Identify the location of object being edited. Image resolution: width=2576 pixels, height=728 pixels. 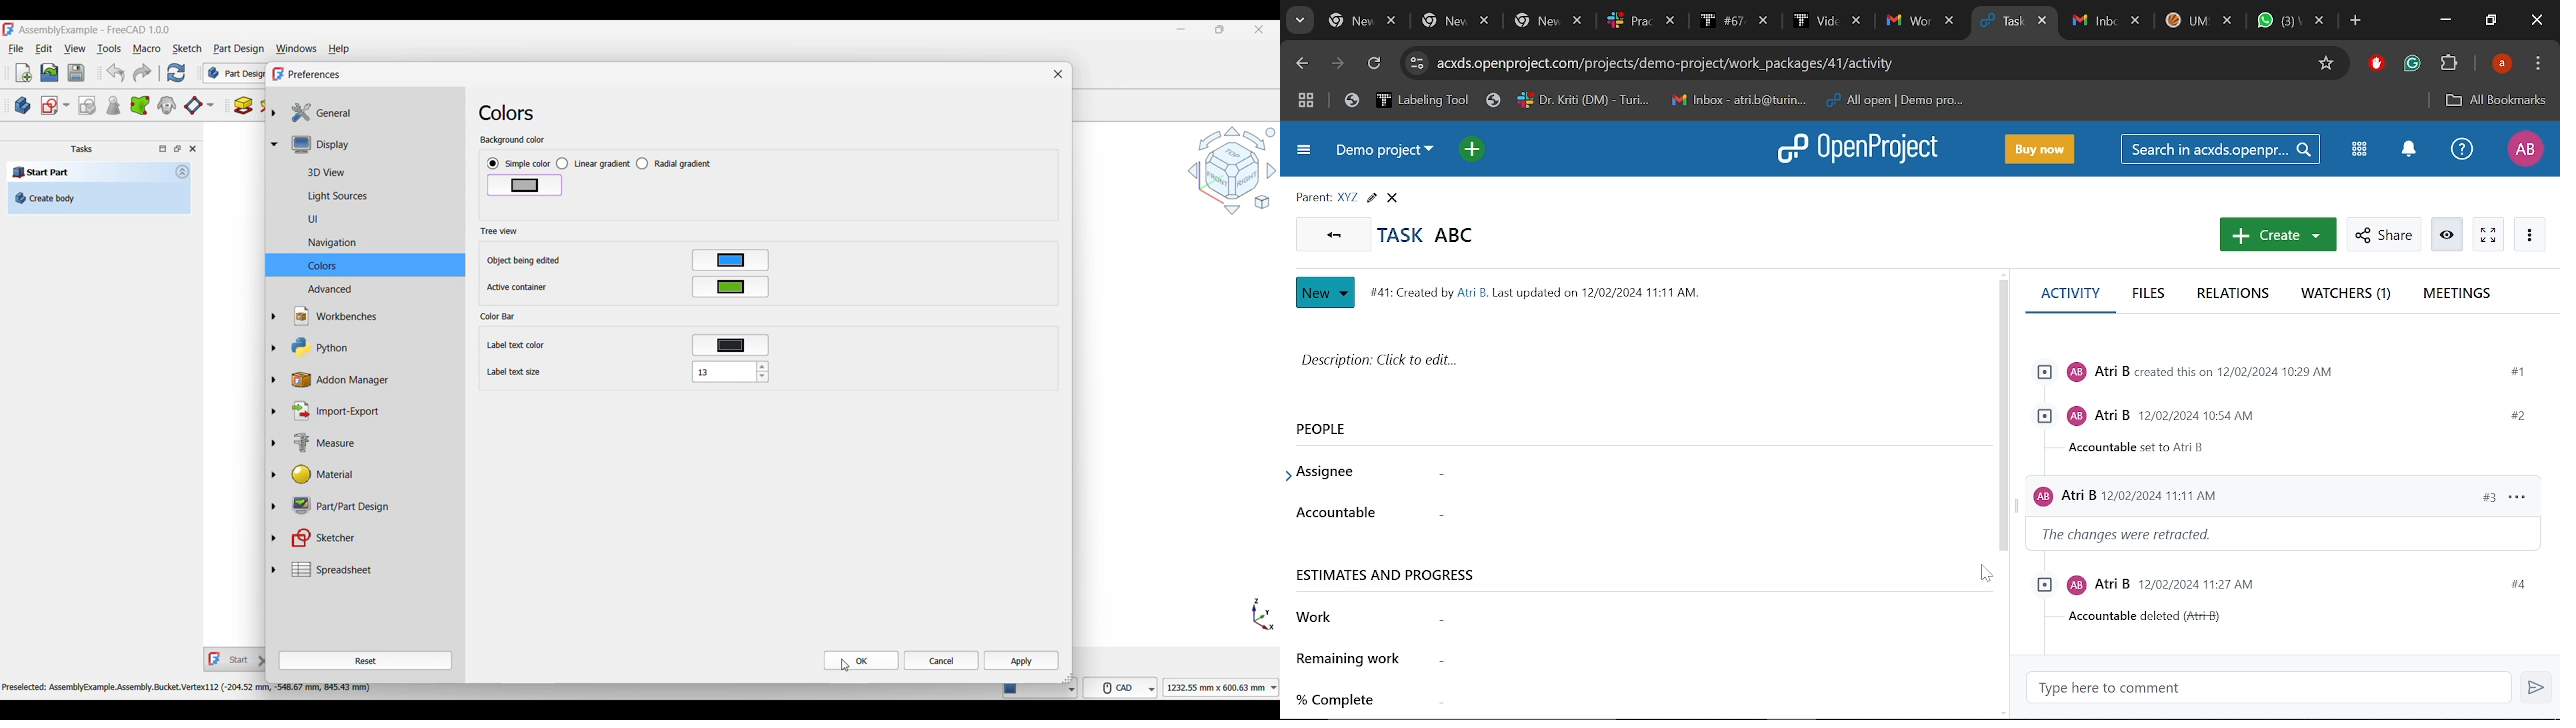
(524, 261).